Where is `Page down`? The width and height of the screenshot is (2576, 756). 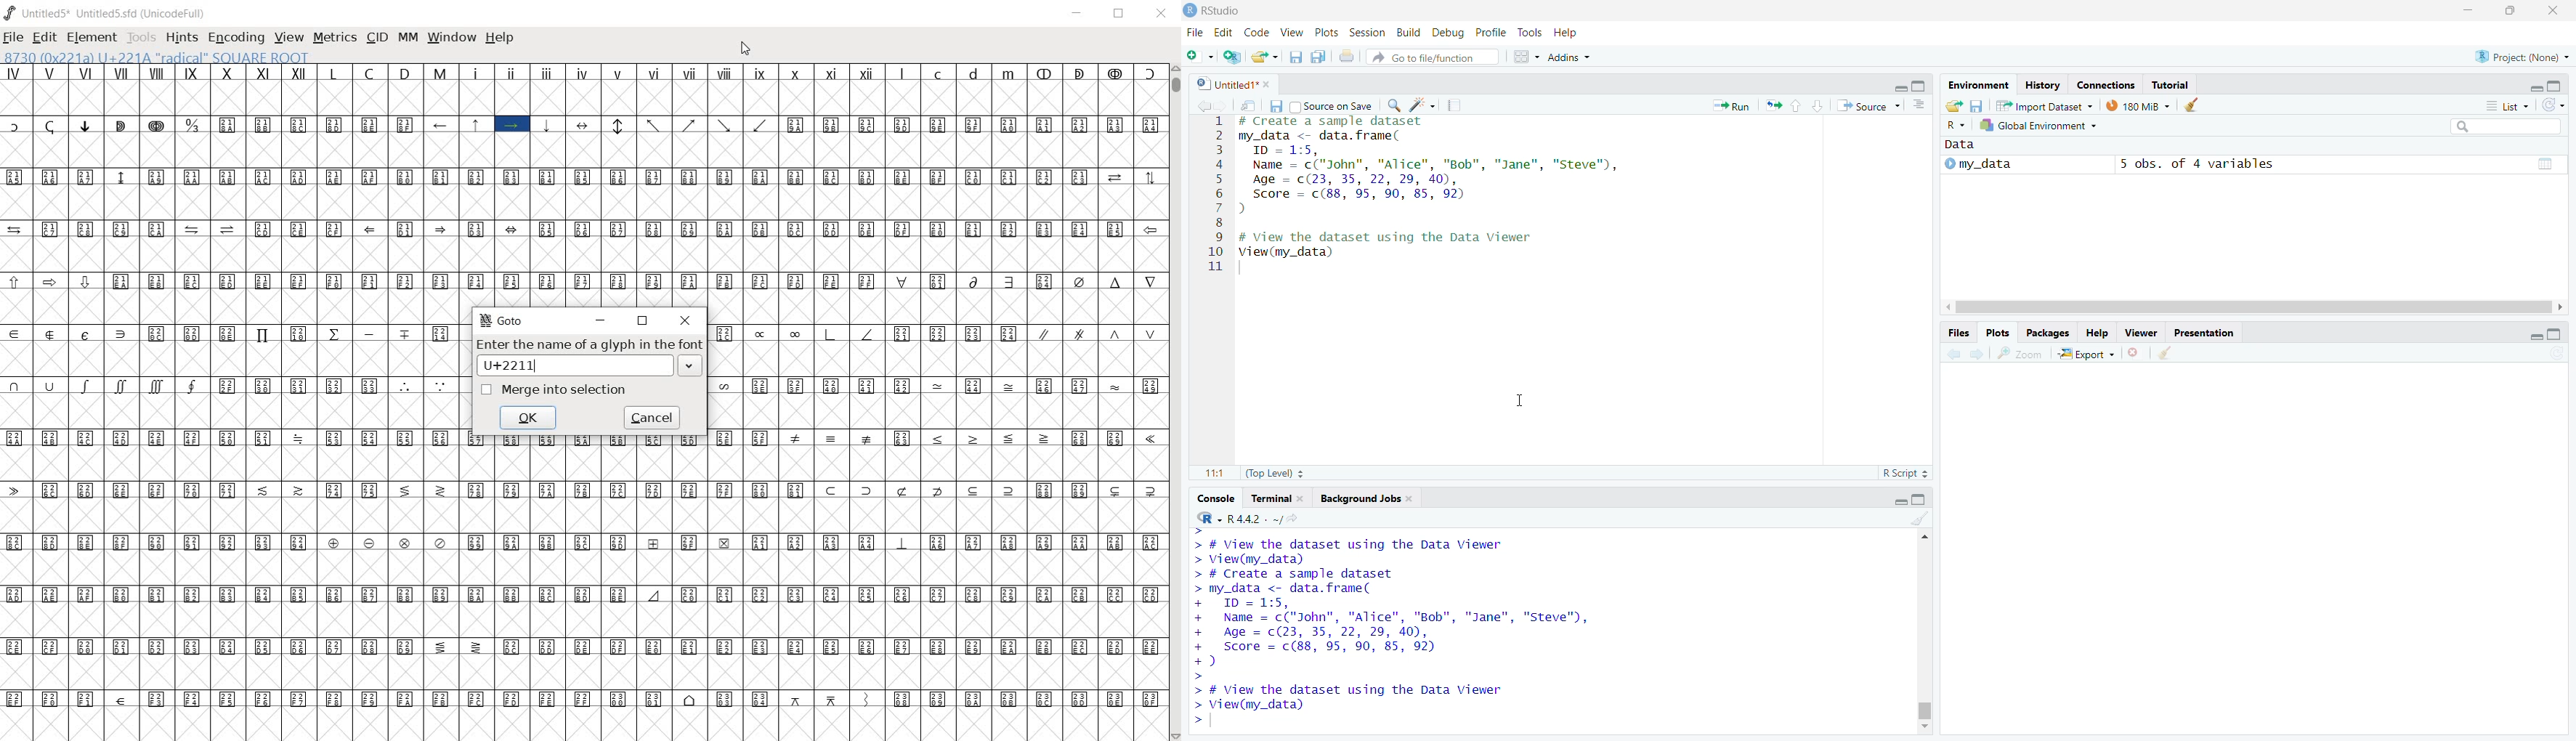
Page down is located at coordinates (1819, 108).